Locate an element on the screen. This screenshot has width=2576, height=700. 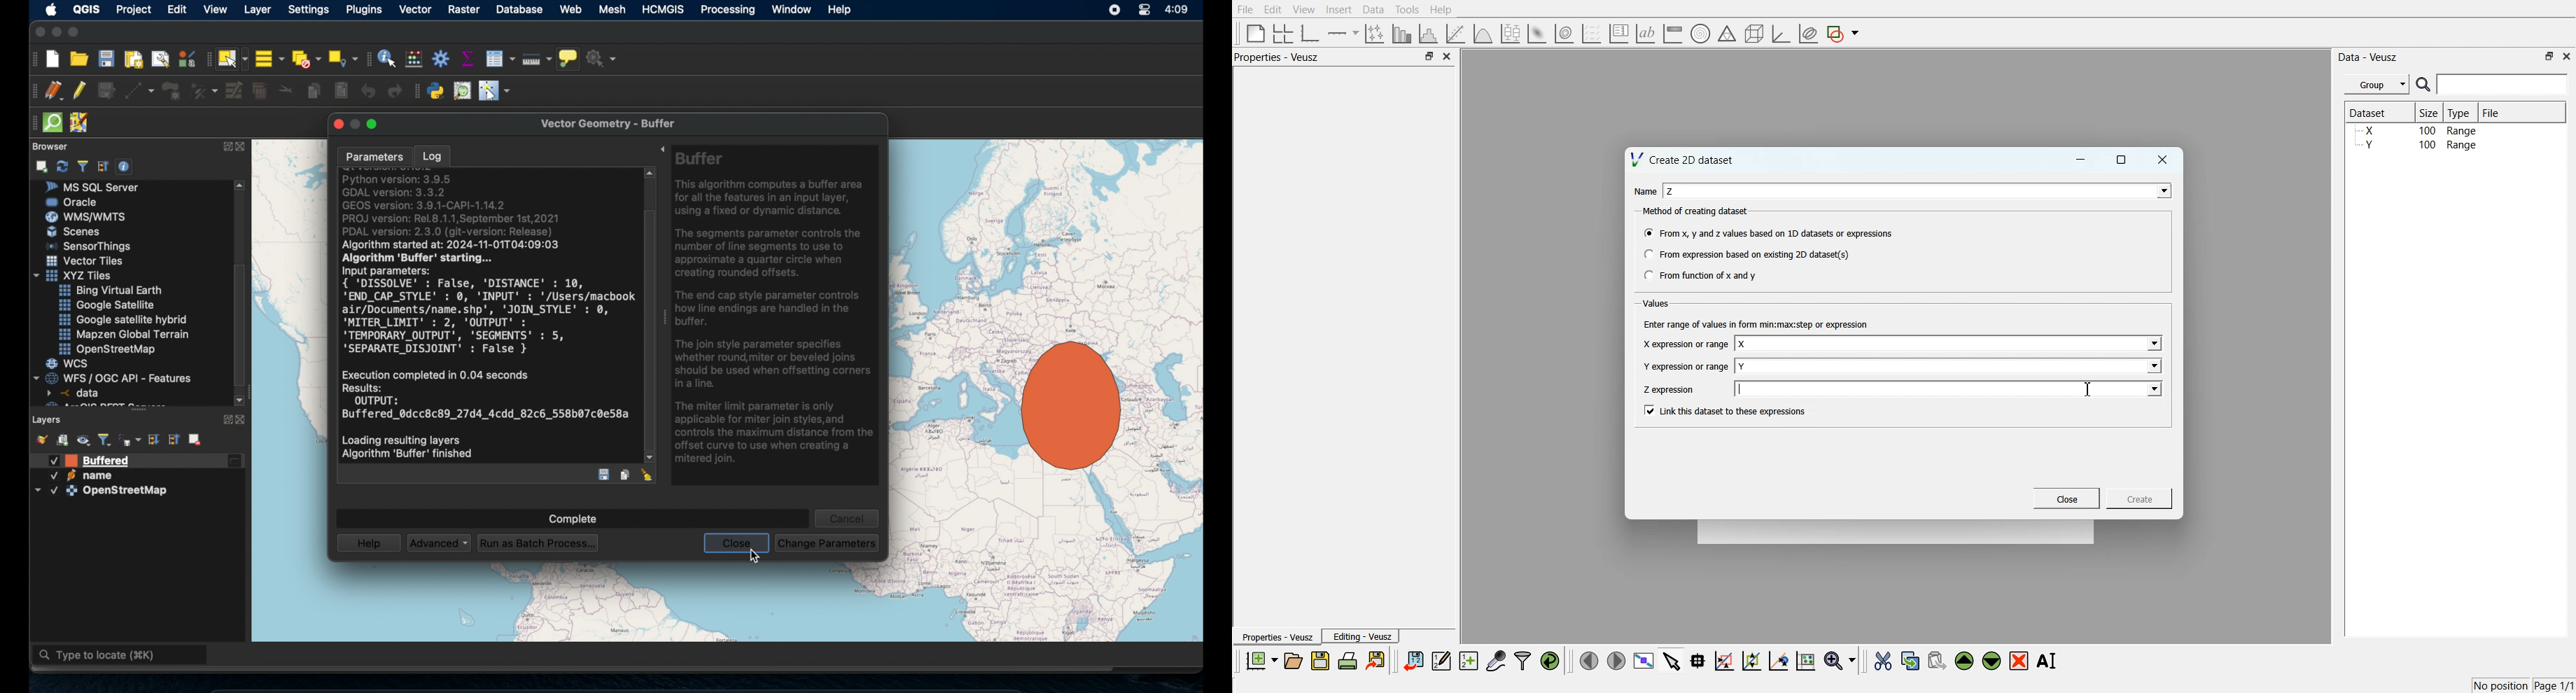
HCMGIS is located at coordinates (665, 10).